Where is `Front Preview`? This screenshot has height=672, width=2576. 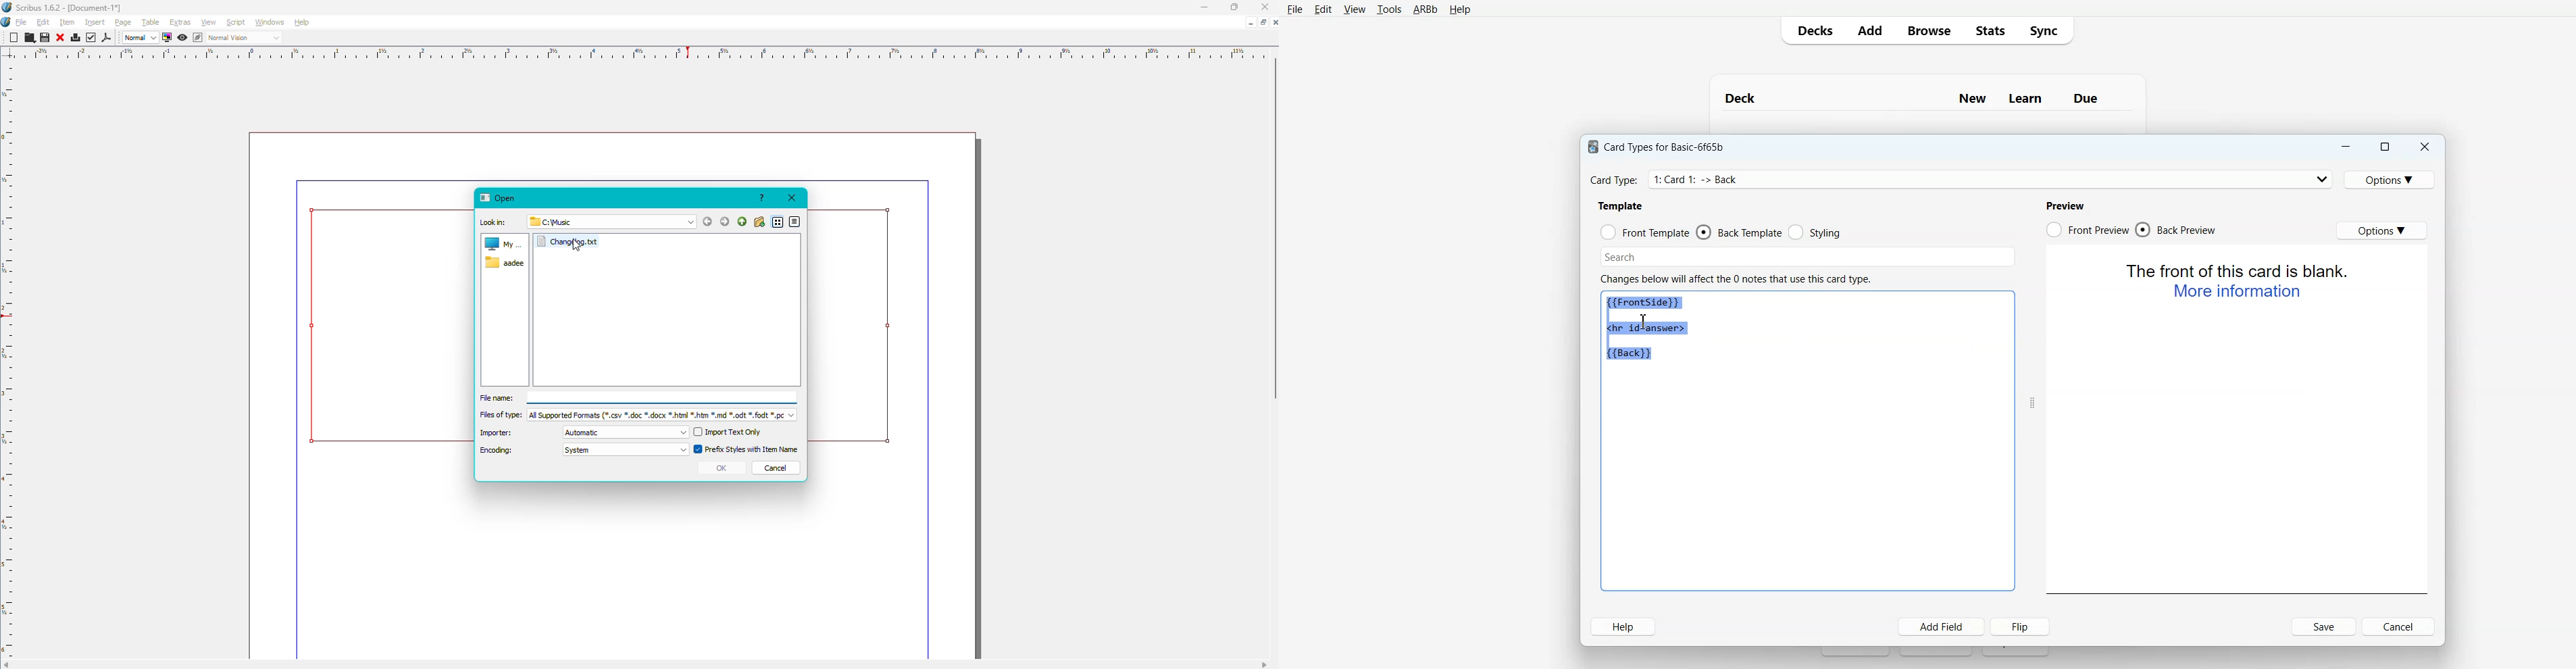
Front Preview is located at coordinates (2087, 229).